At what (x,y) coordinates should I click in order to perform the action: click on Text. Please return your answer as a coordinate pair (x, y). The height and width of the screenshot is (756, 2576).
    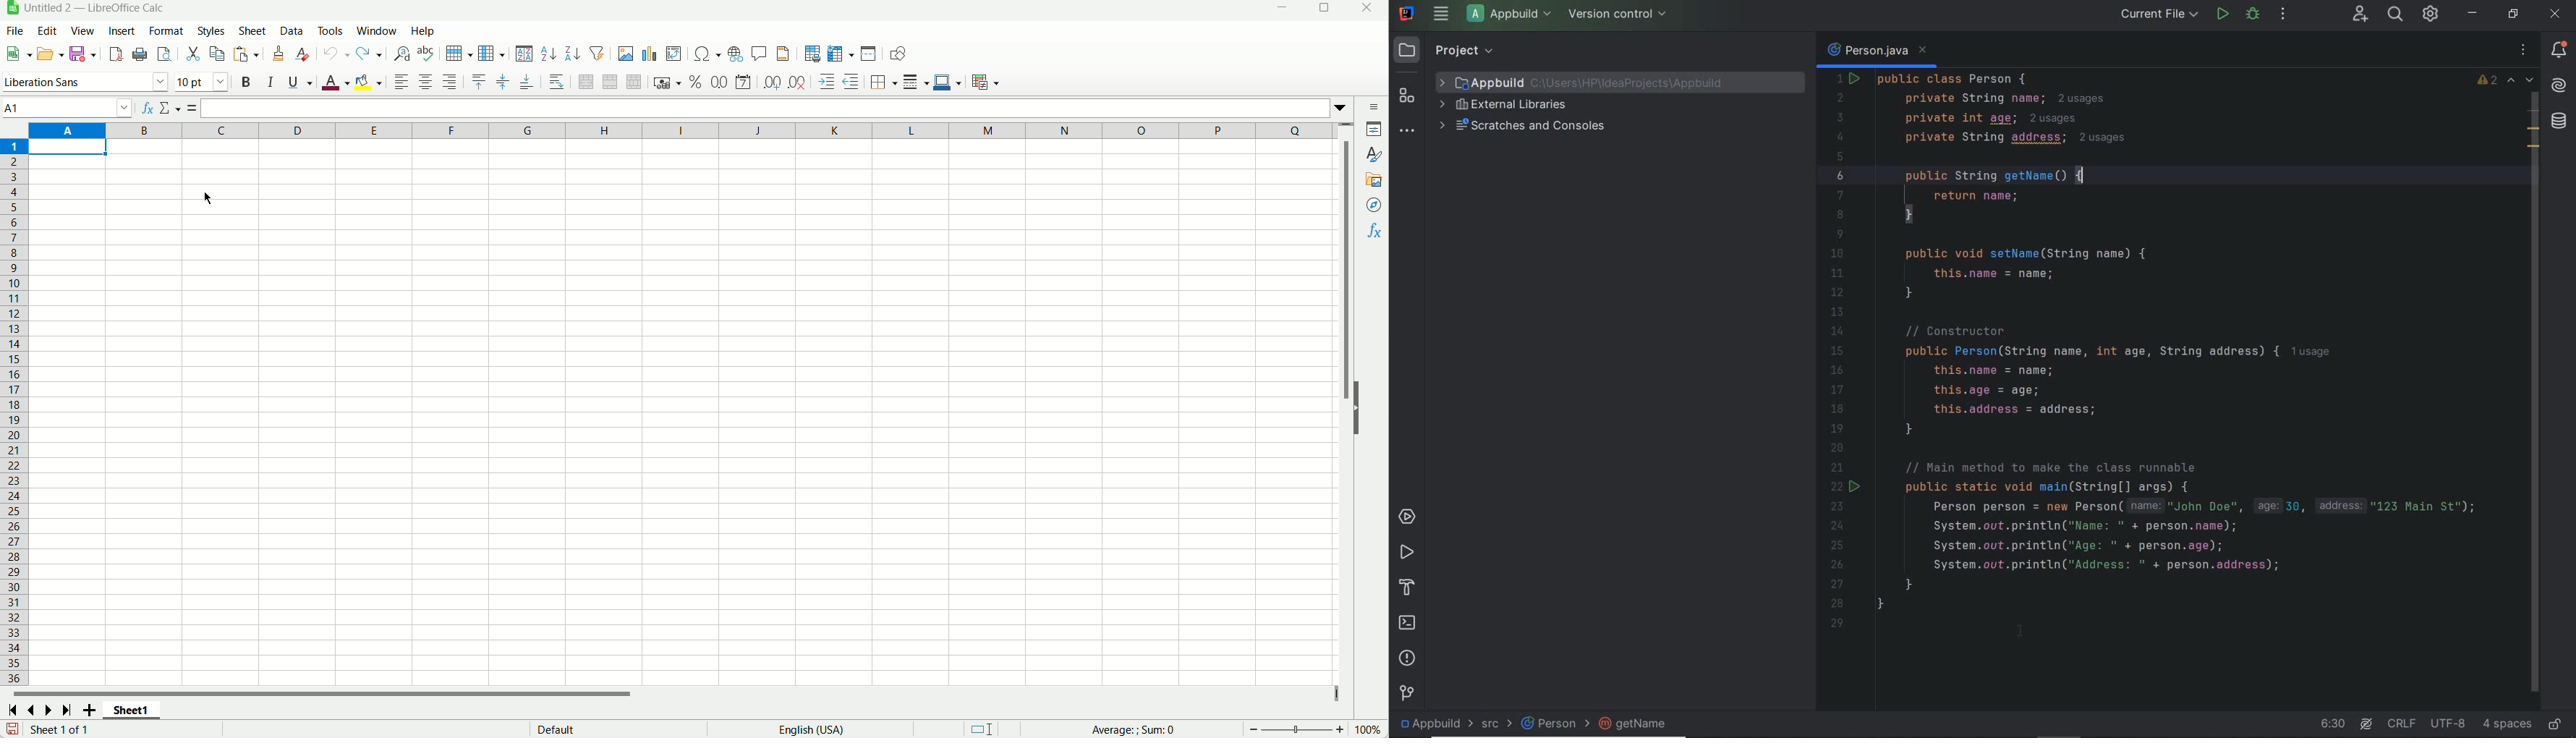
    Looking at the image, I should click on (59, 729).